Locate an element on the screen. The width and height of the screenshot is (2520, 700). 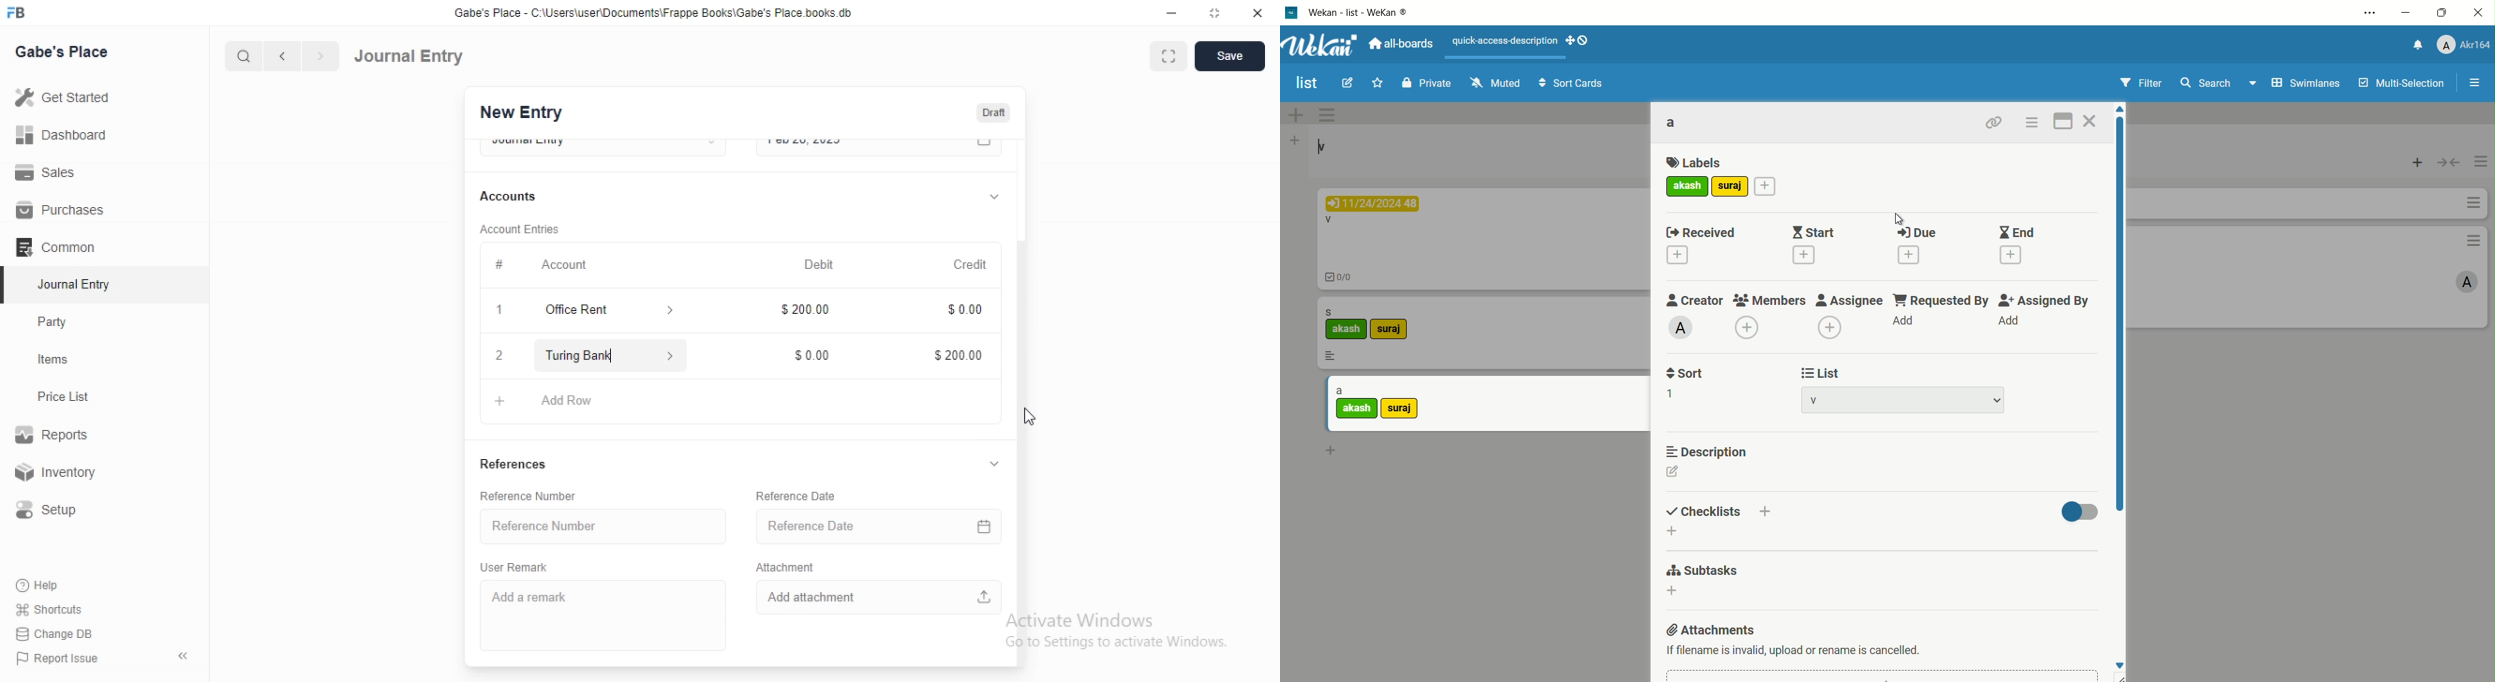
‘Journal Entry is located at coordinates (77, 284).